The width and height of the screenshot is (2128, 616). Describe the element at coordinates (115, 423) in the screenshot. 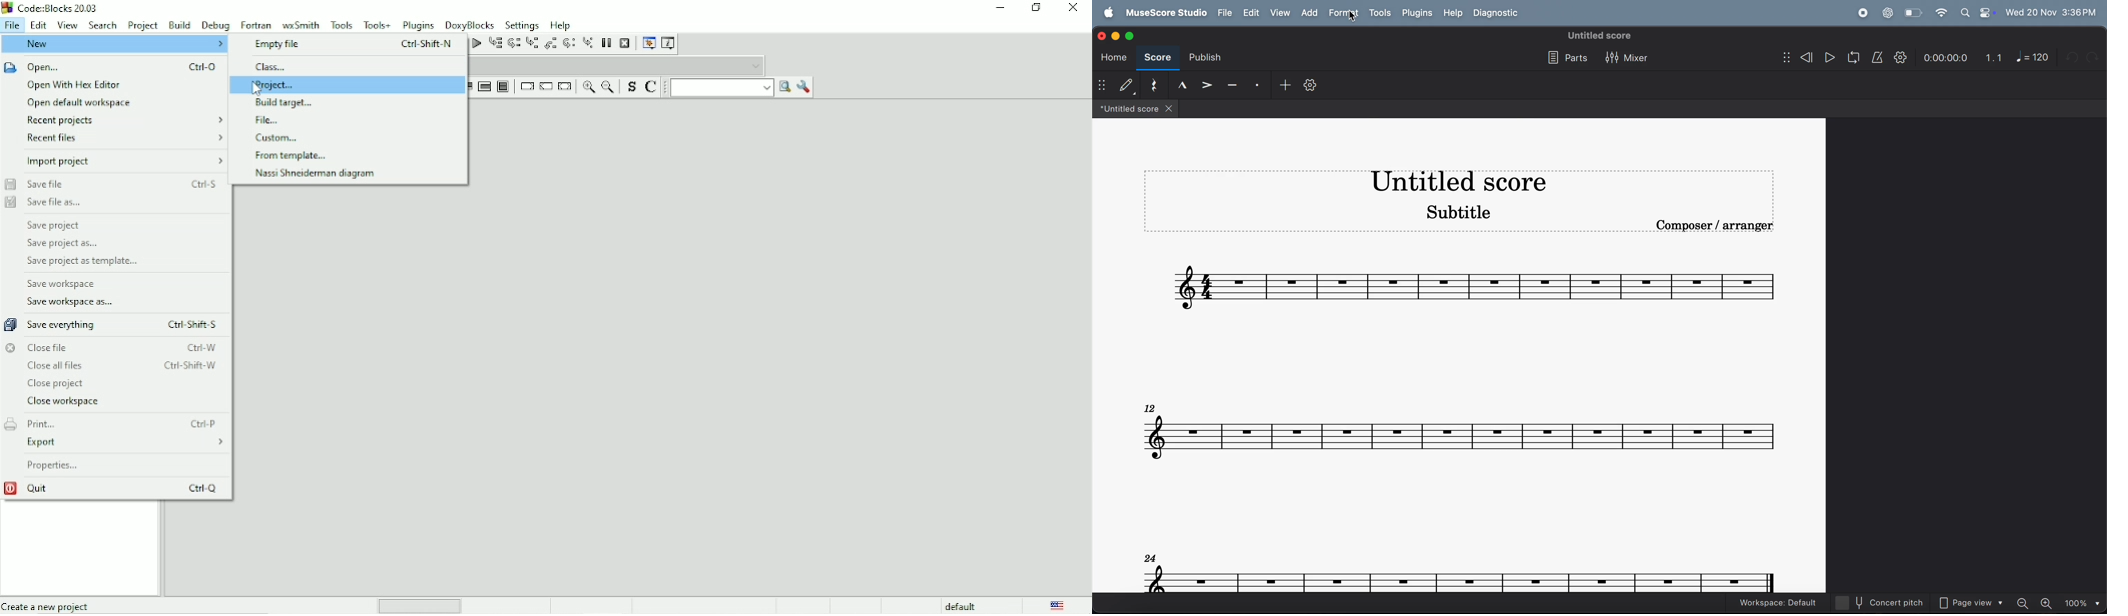

I see `Print` at that location.